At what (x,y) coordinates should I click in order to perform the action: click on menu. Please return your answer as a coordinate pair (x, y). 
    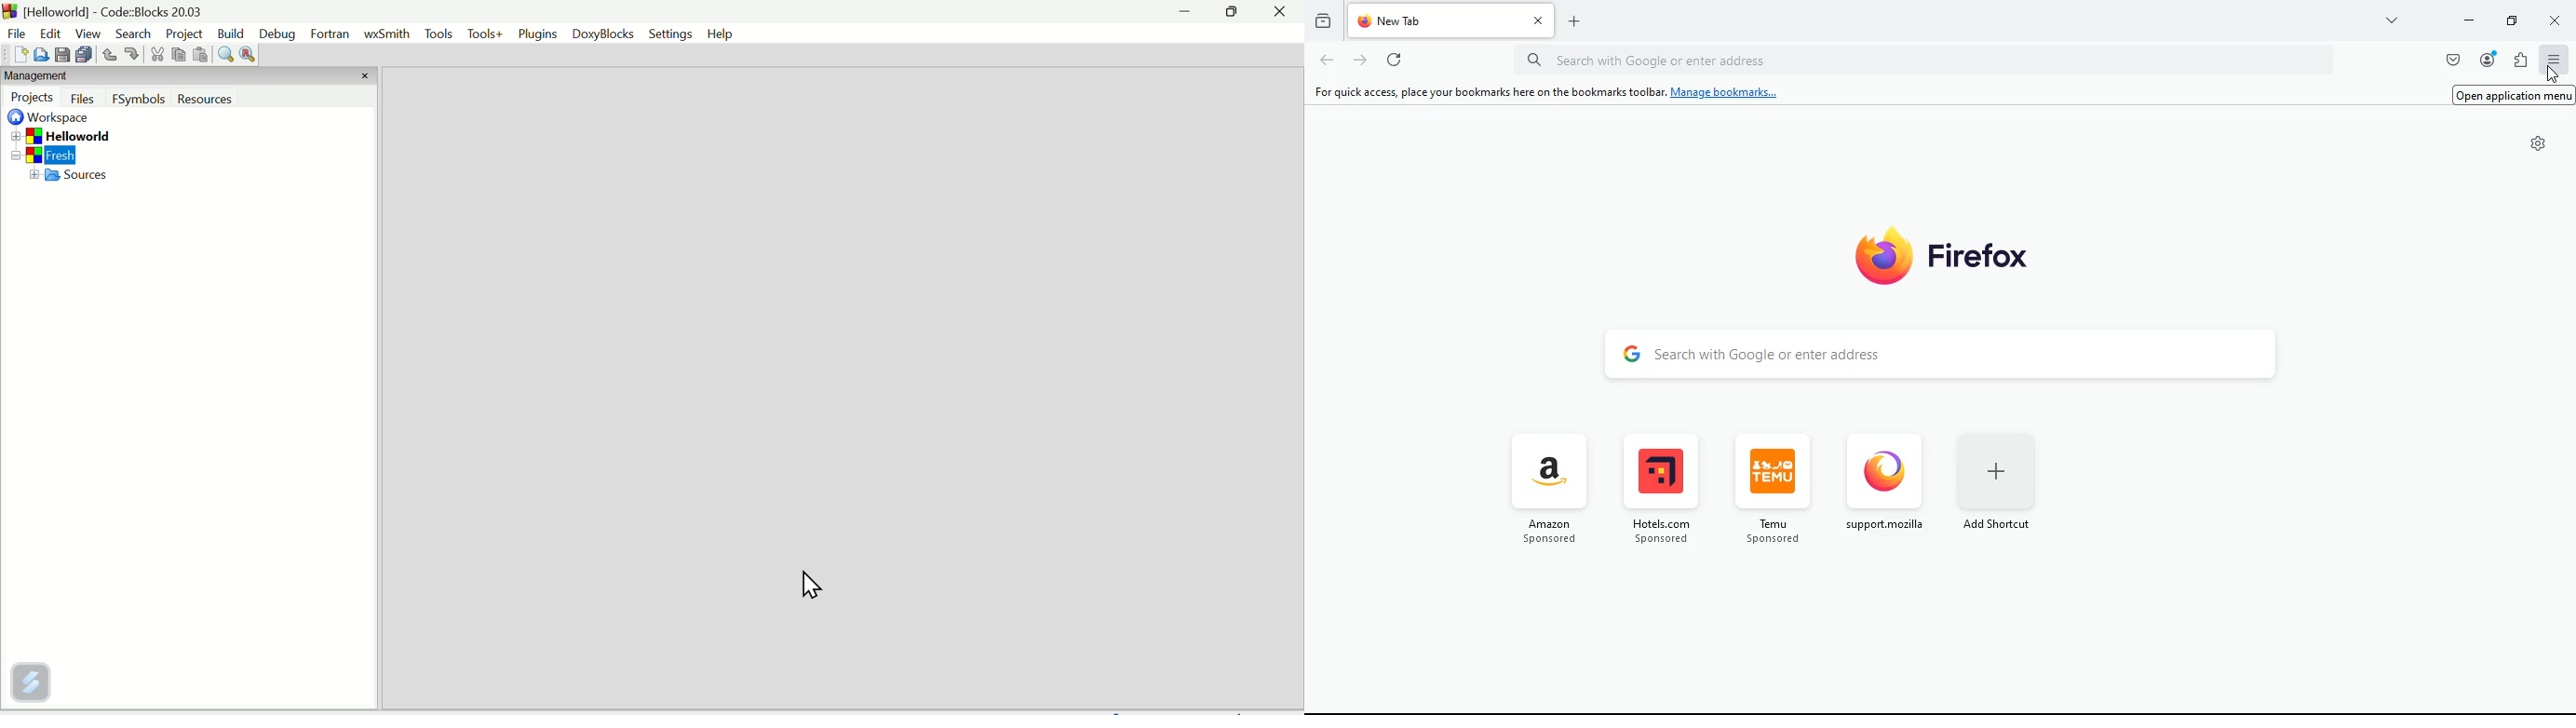
    Looking at the image, I should click on (2556, 60).